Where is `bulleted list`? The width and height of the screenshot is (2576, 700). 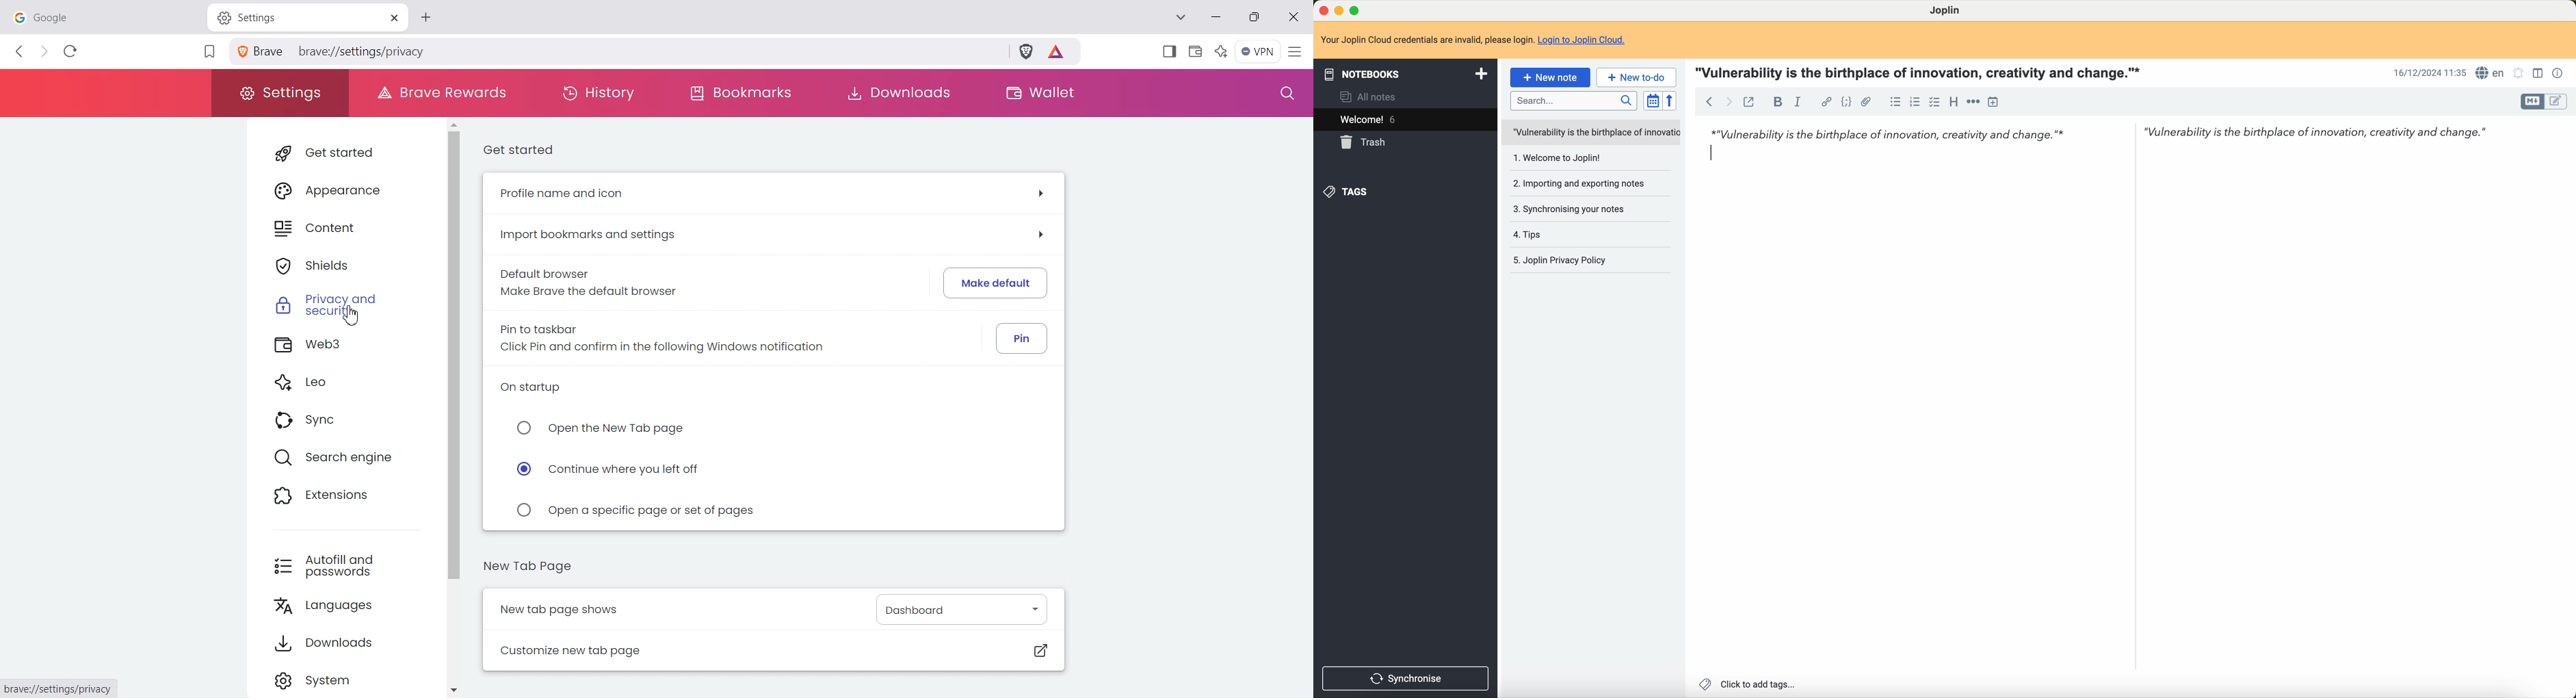 bulleted list is located at coordinates (1894, 102).